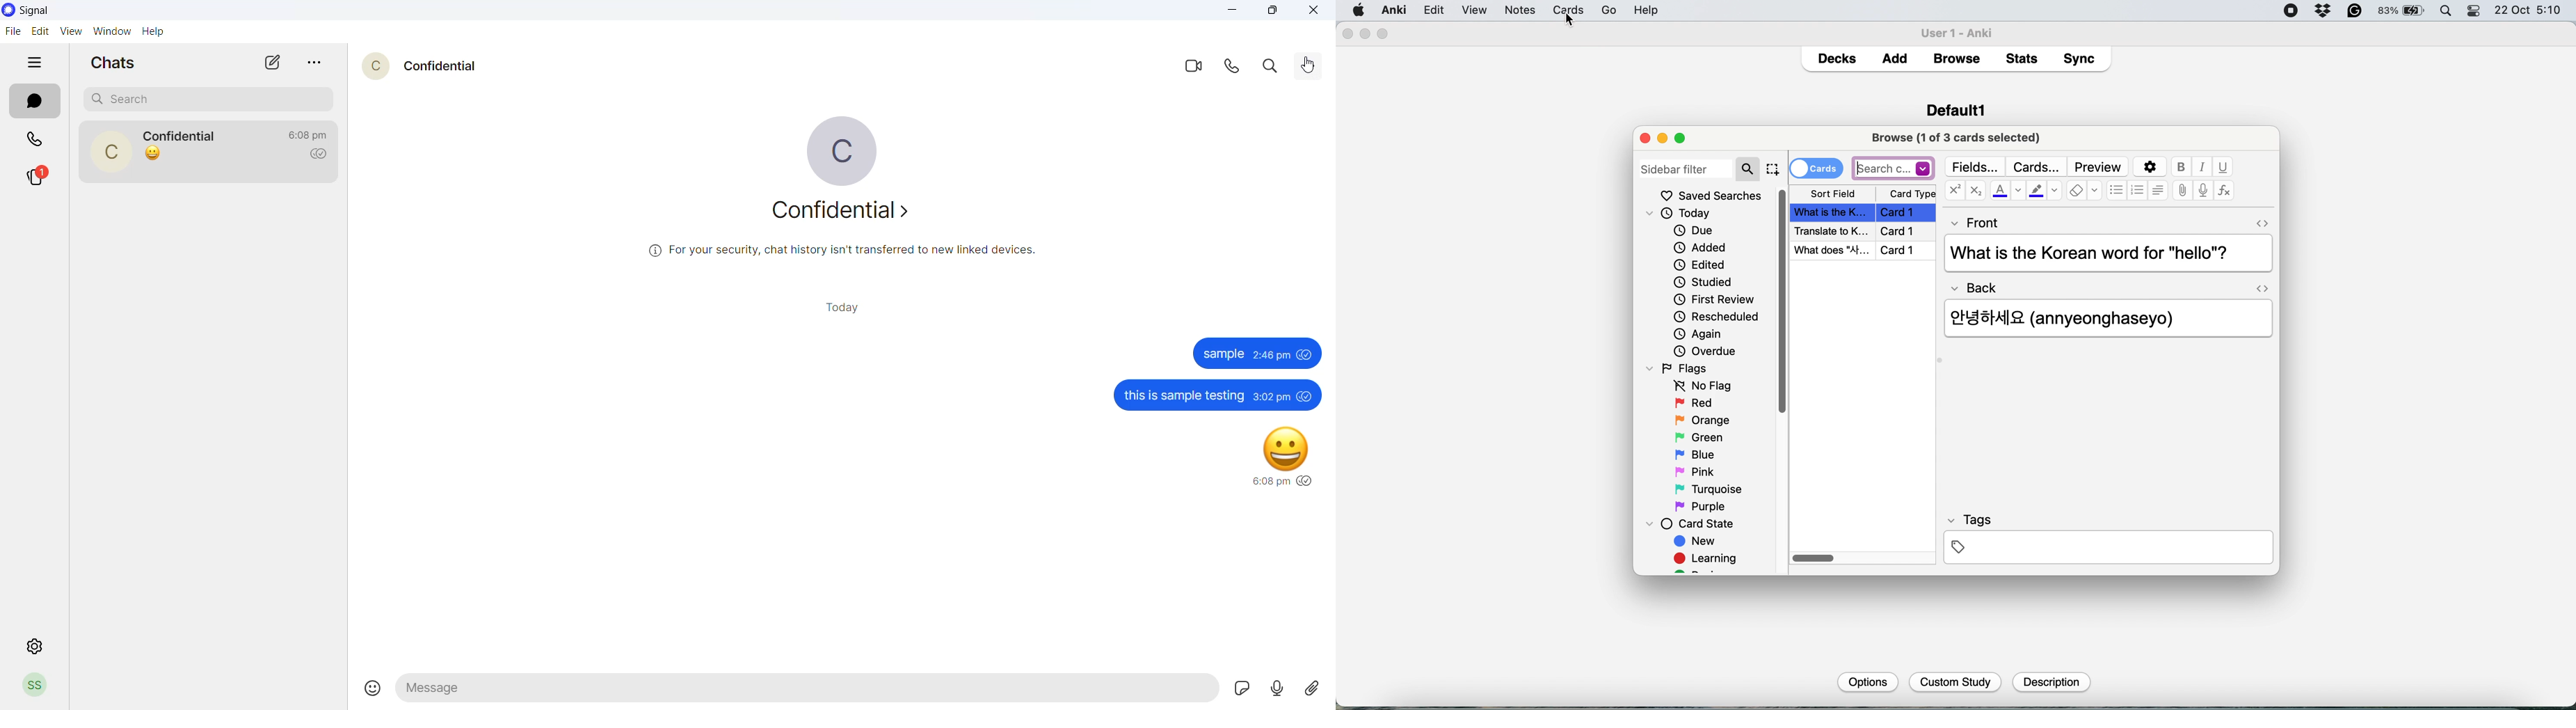  I want to click on tags, so click(2107, 538).